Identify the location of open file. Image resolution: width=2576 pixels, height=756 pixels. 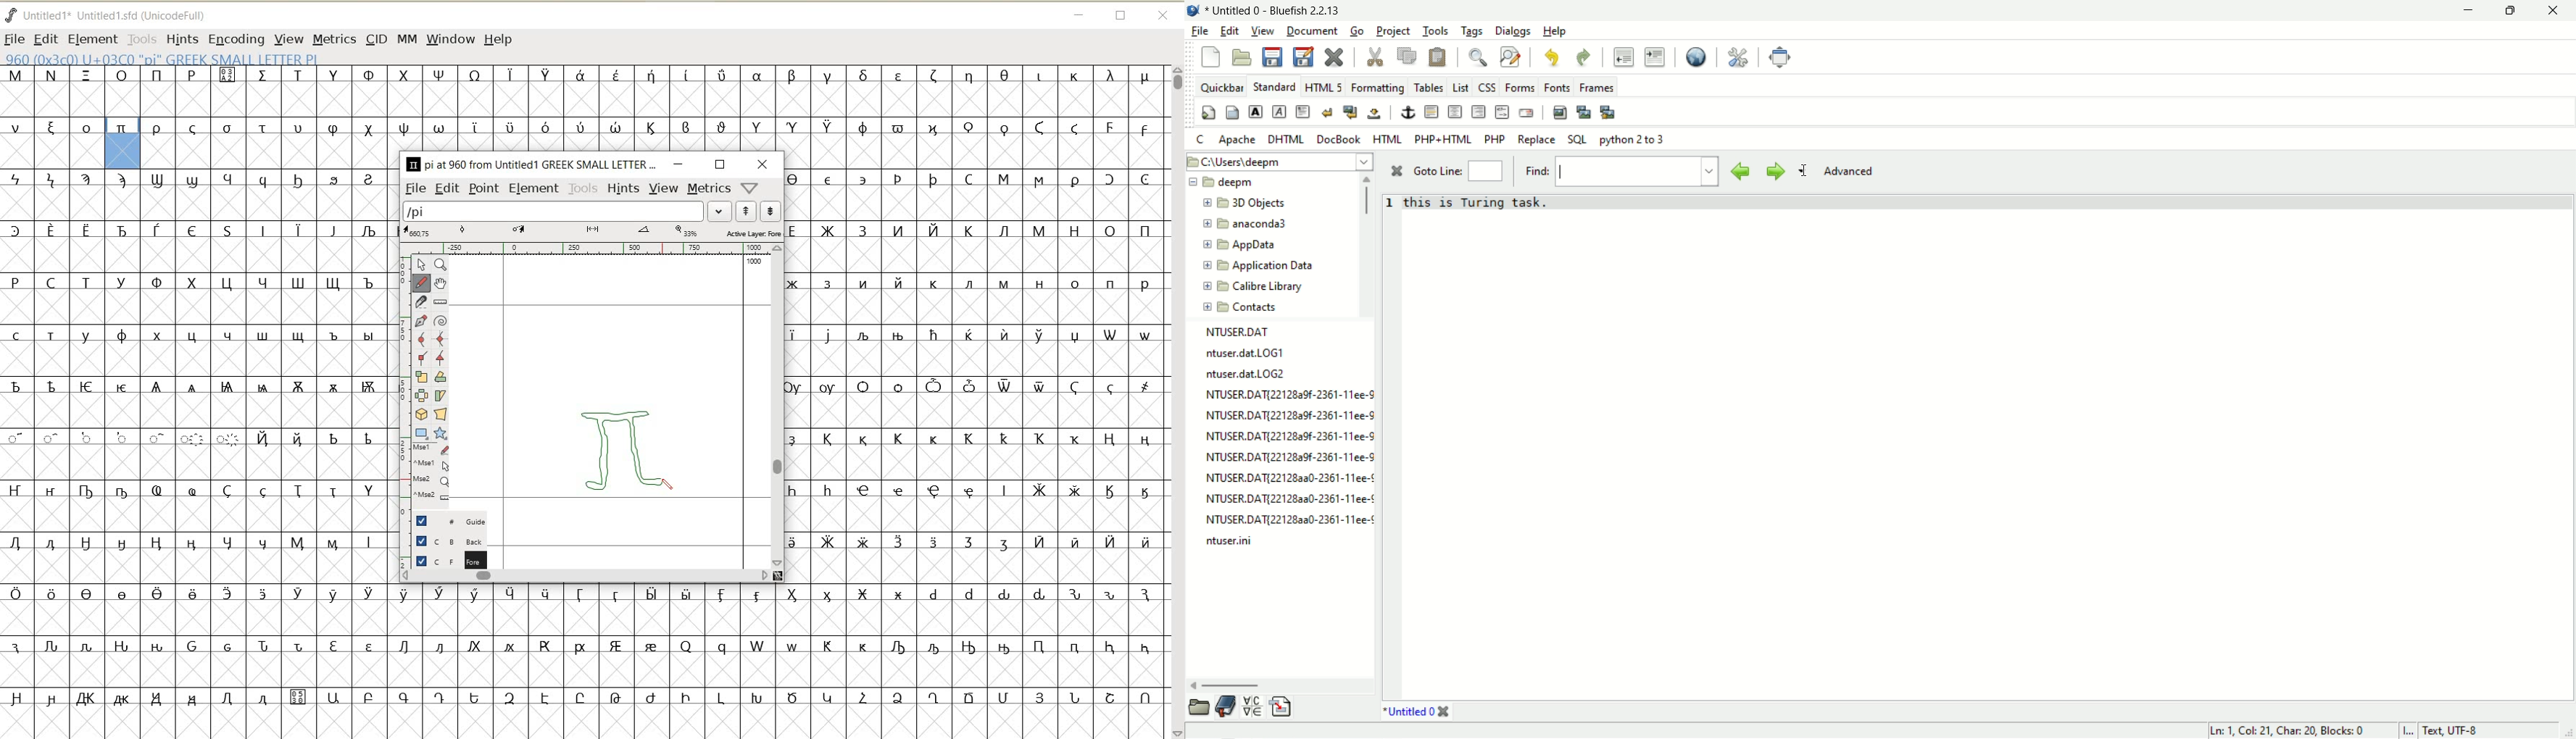
(1242, 58).